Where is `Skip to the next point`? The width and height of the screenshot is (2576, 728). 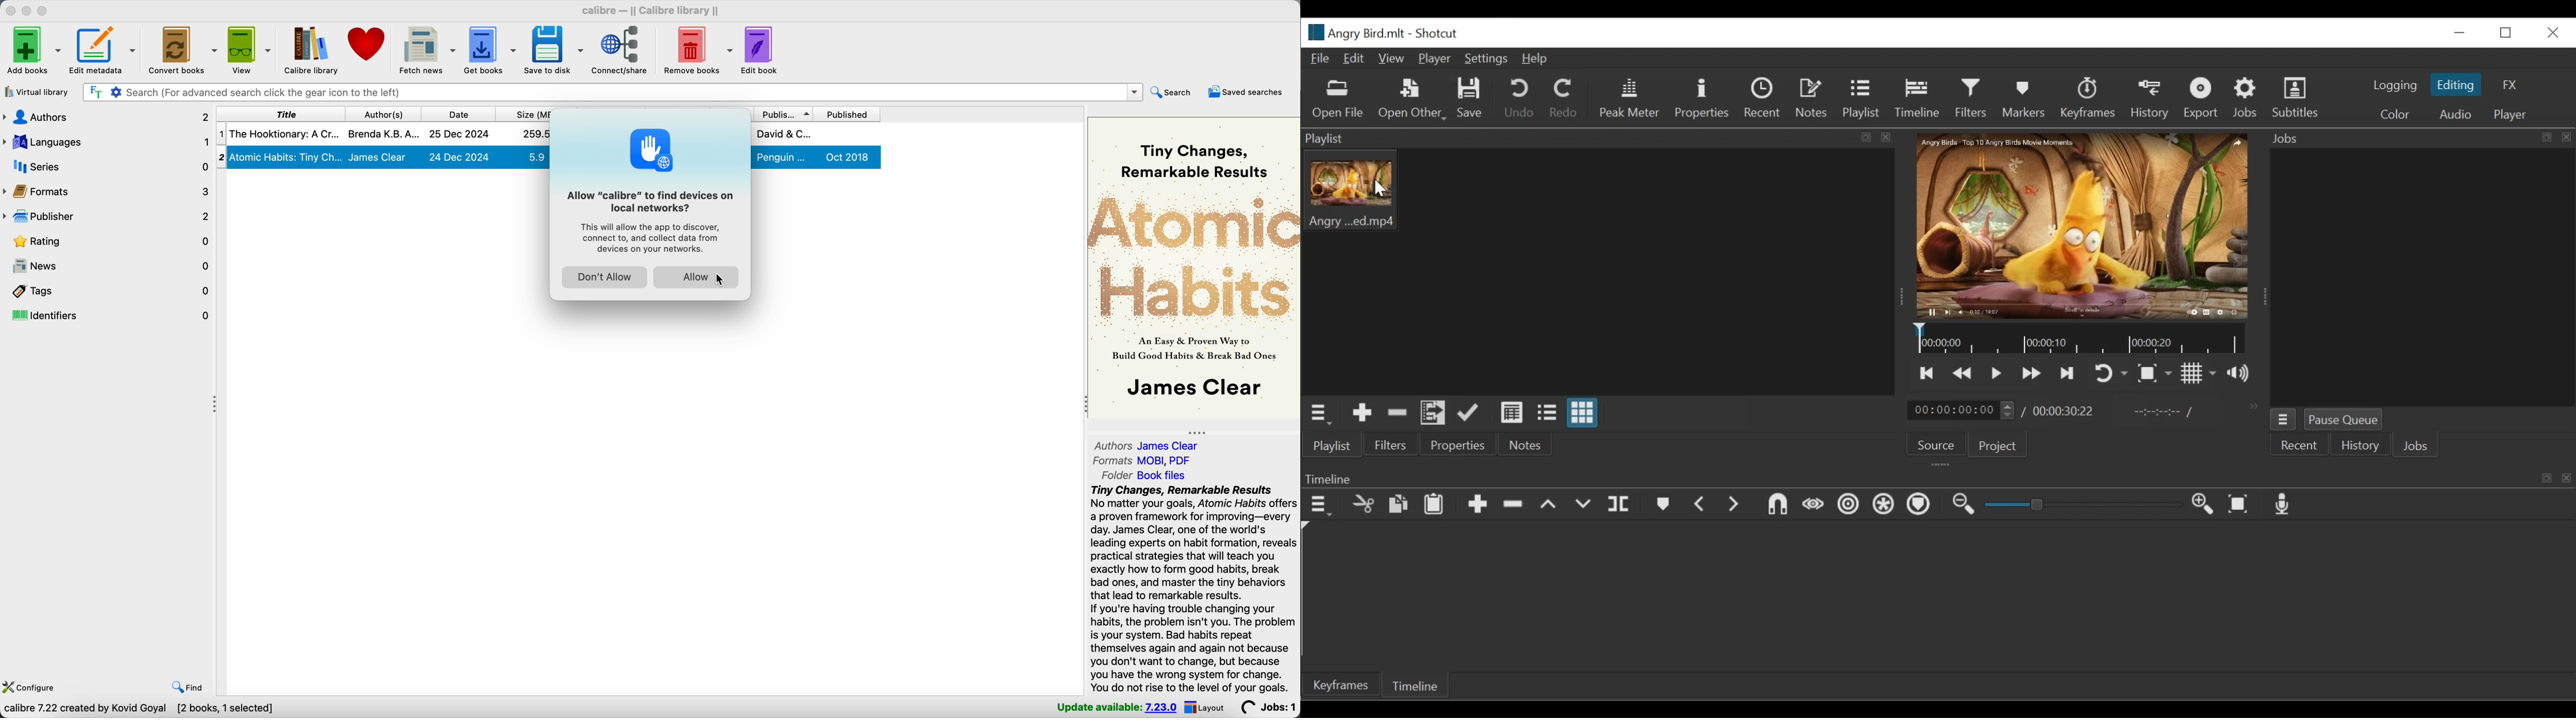 Skip to the next point is located at coordinates (2067, 374).